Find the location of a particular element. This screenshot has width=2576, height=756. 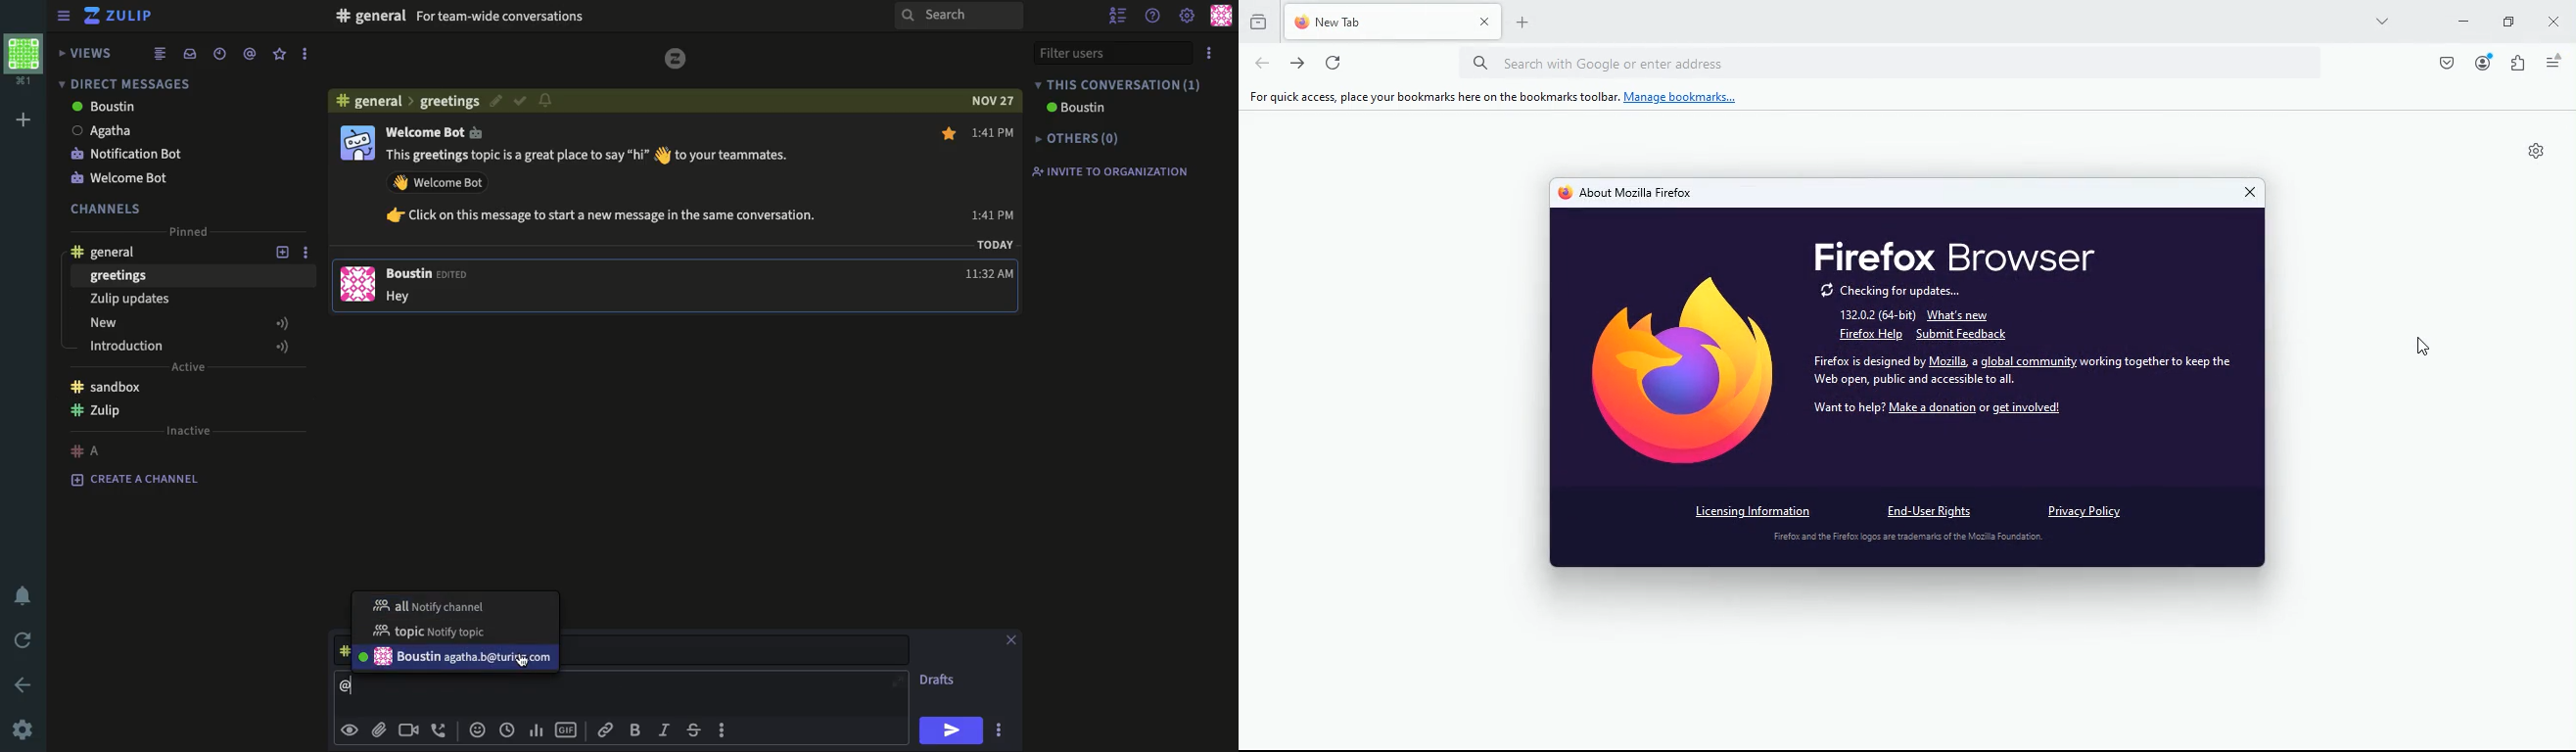

help is located at coordinates (1155, 14).